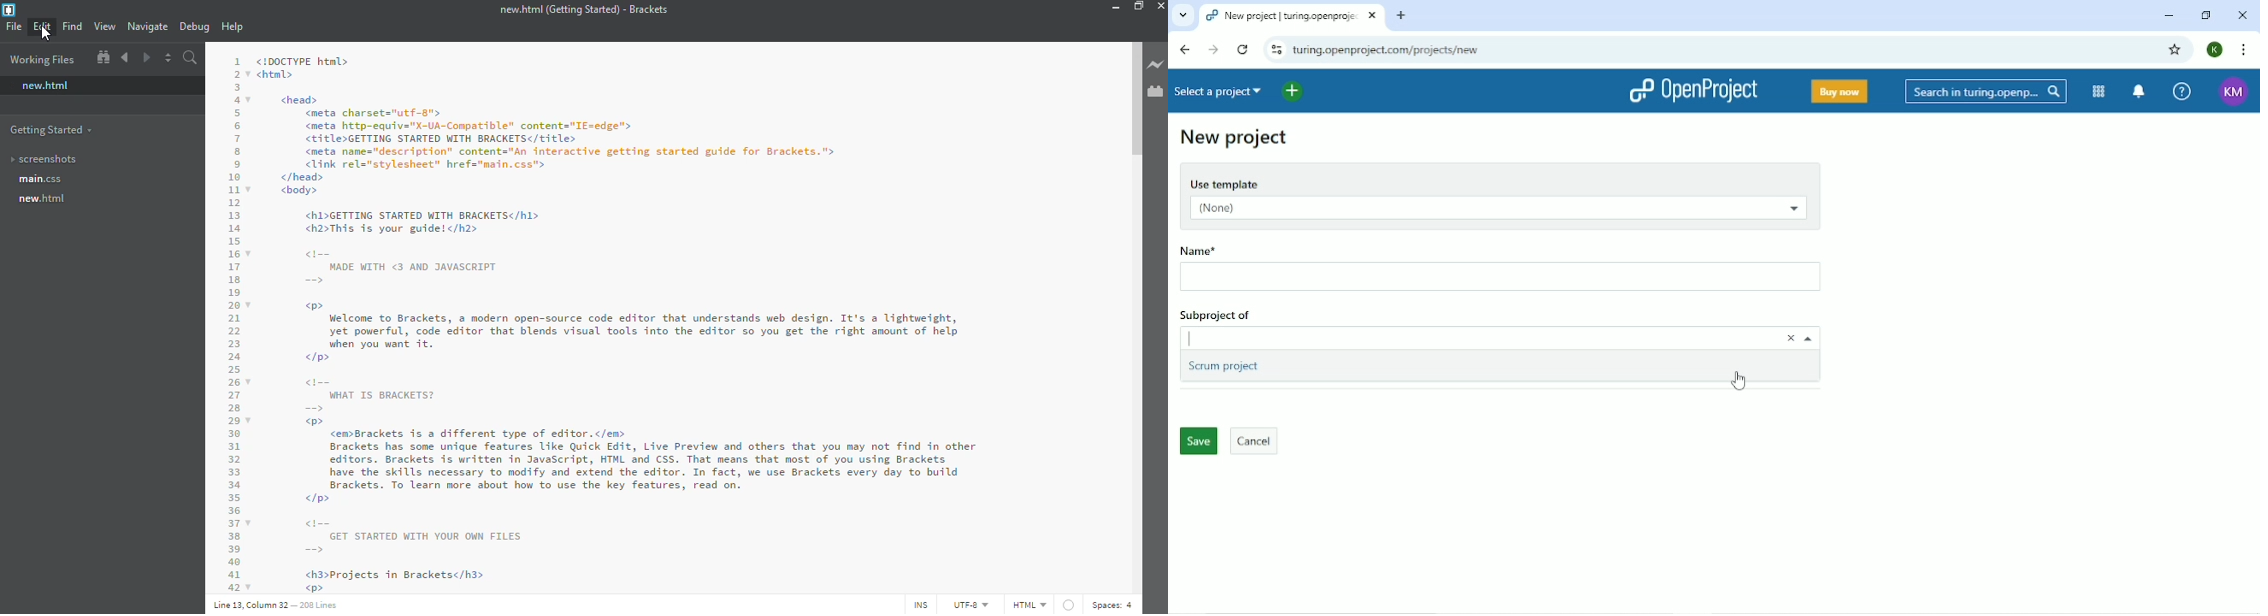 The height and width of the screenshot is (616, 2268). Describe the element at coordinates (2244, 49) in the screenshot. I see `Customize and control google chrome` at that location.